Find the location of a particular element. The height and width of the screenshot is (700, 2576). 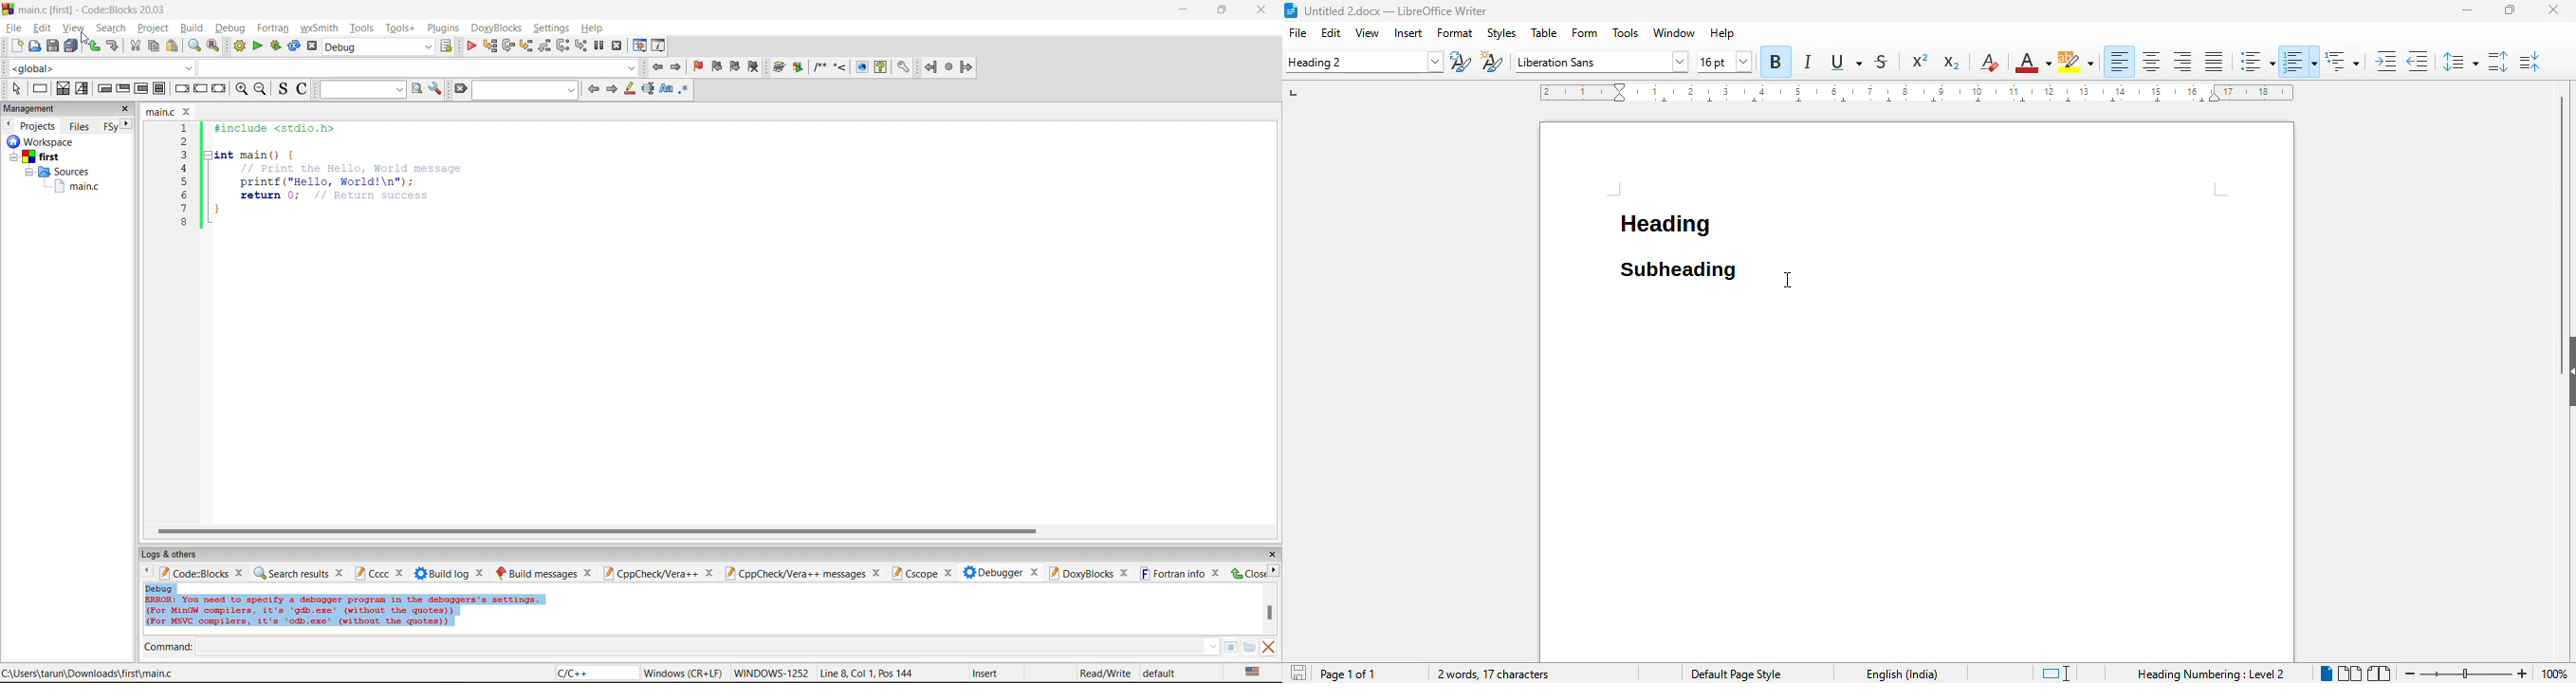

ruler is located at coordinates (1916, 92).